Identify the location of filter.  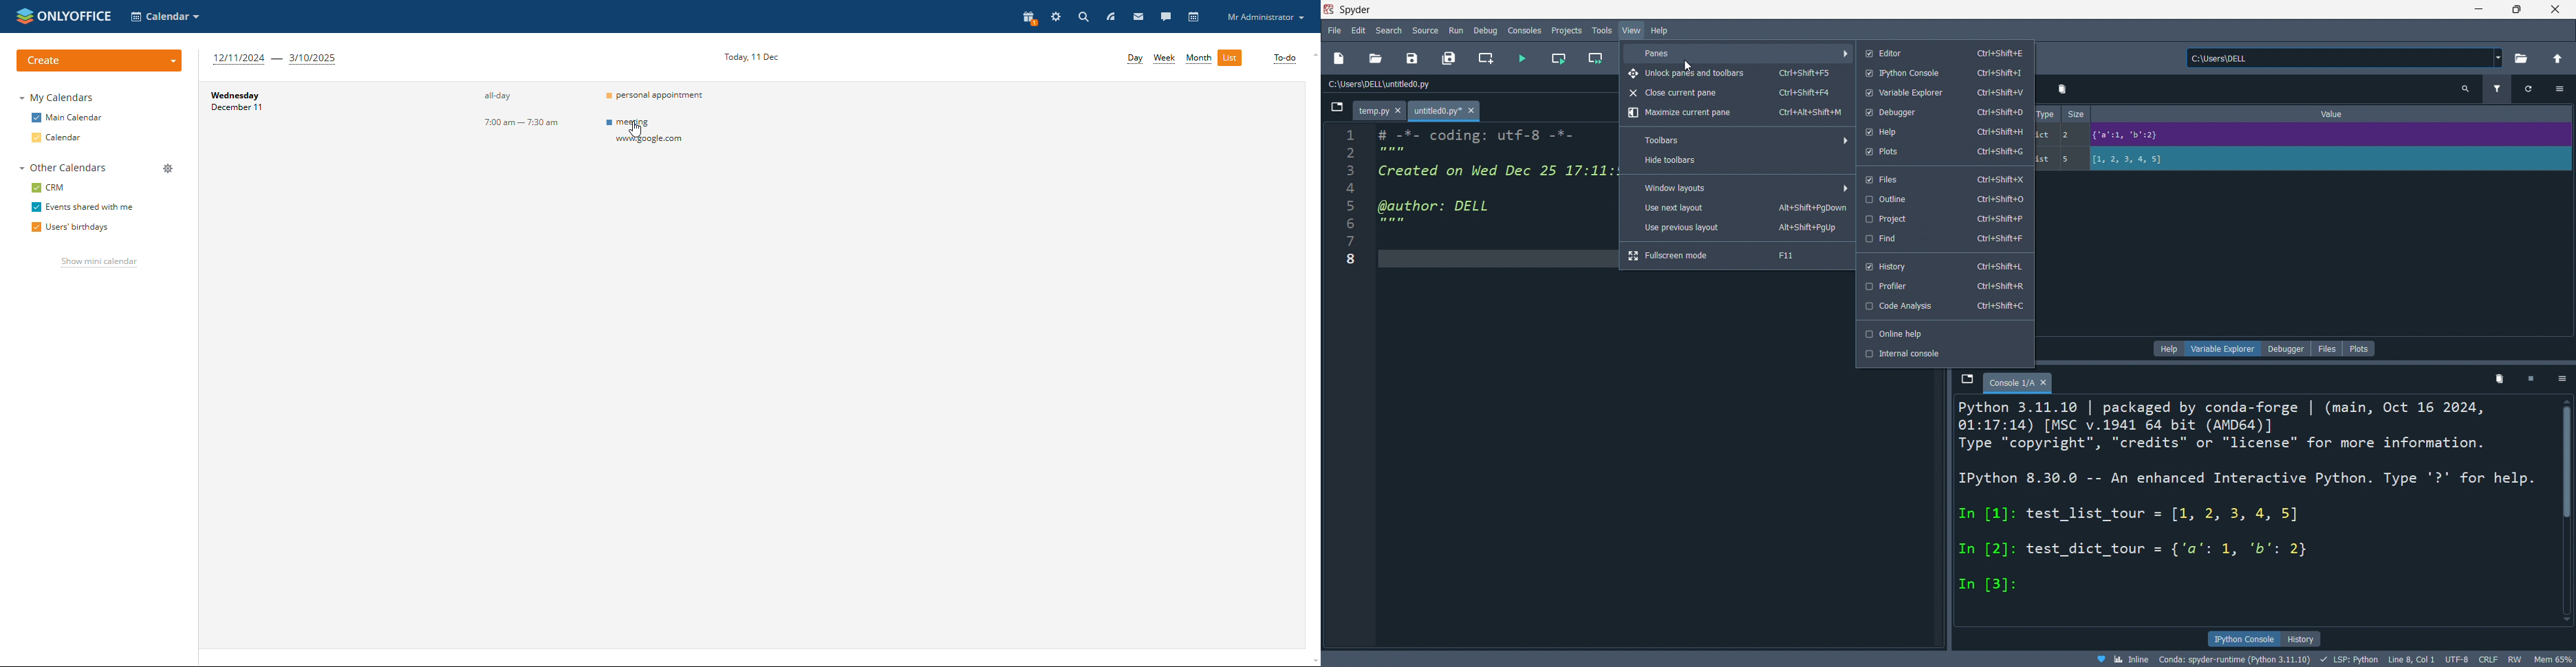
(2497, 90).